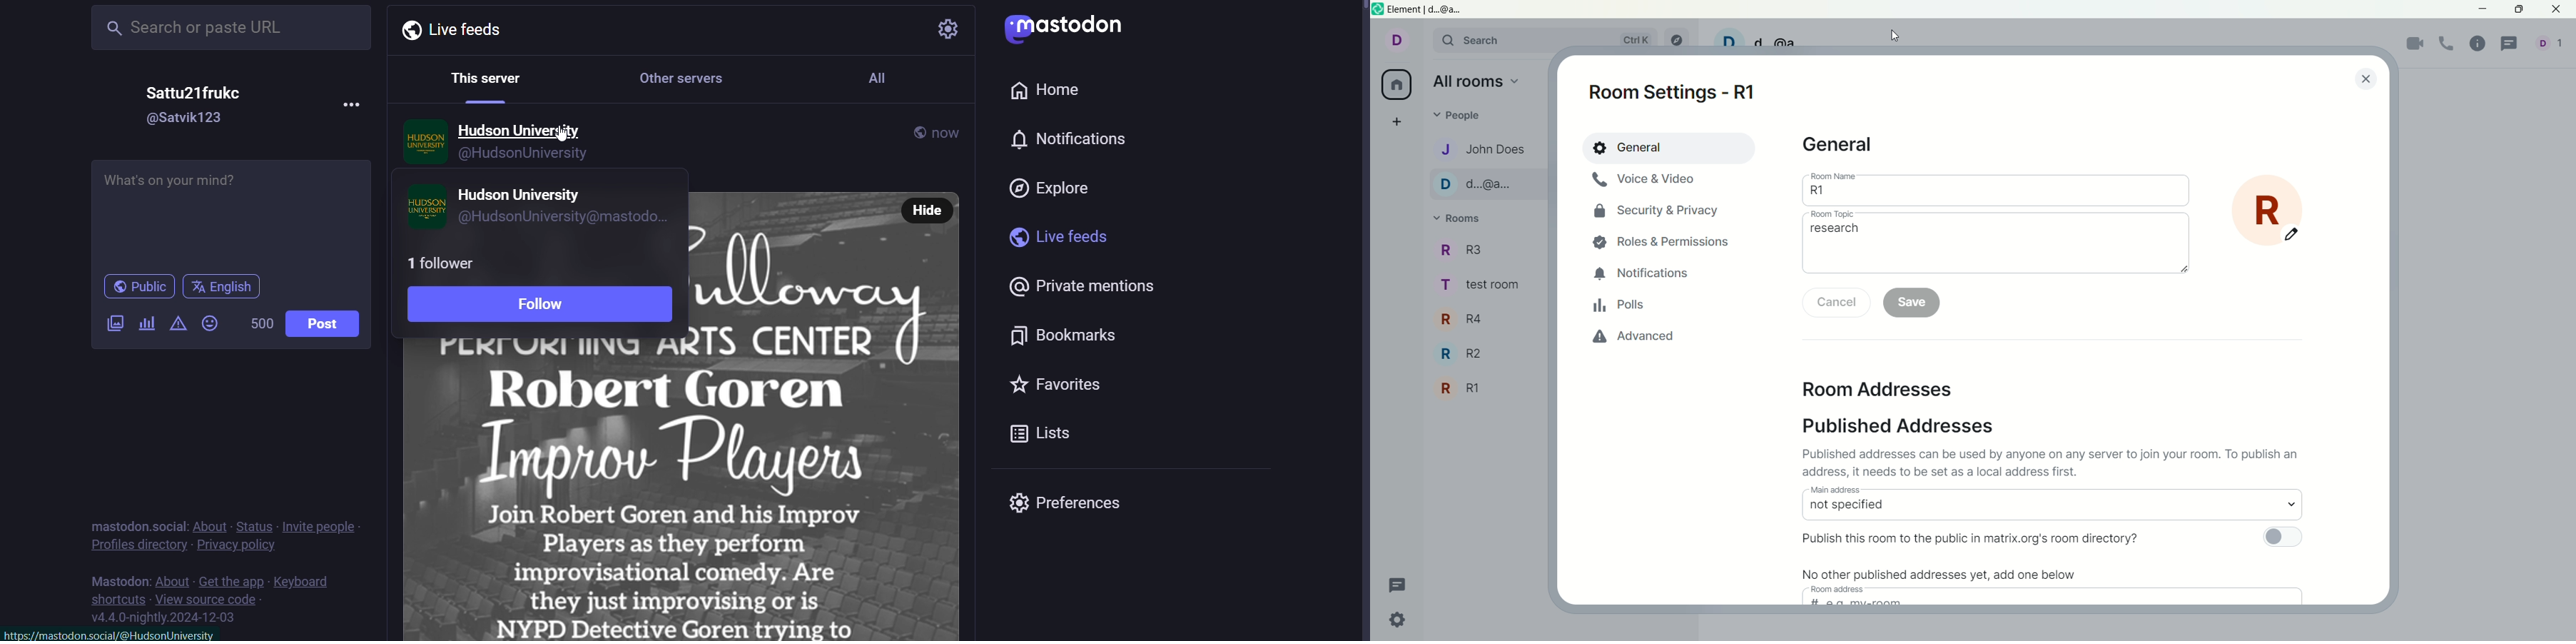  What do you see at coordinates (208, 600) in the screenshot?
I see `view source code` at bounding box center [208, 600].